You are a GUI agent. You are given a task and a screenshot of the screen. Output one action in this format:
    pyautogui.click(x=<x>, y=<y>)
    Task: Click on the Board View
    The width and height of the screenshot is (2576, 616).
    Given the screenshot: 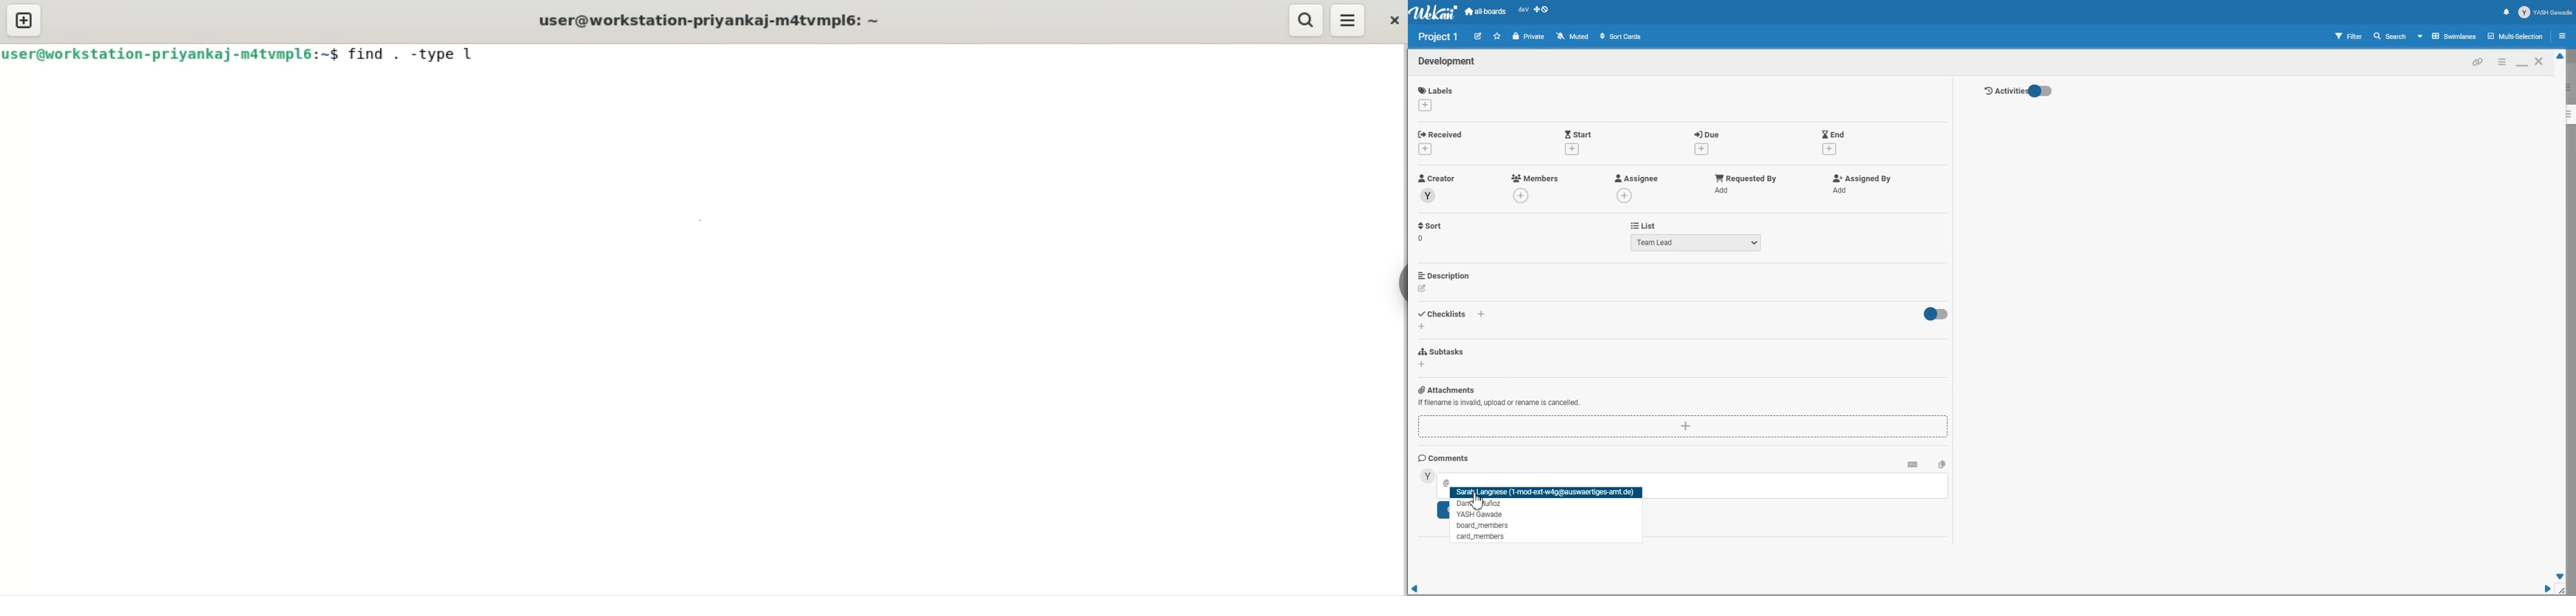 What is the action you would take?
    pyautogui.click(x=2448, y=36)
    